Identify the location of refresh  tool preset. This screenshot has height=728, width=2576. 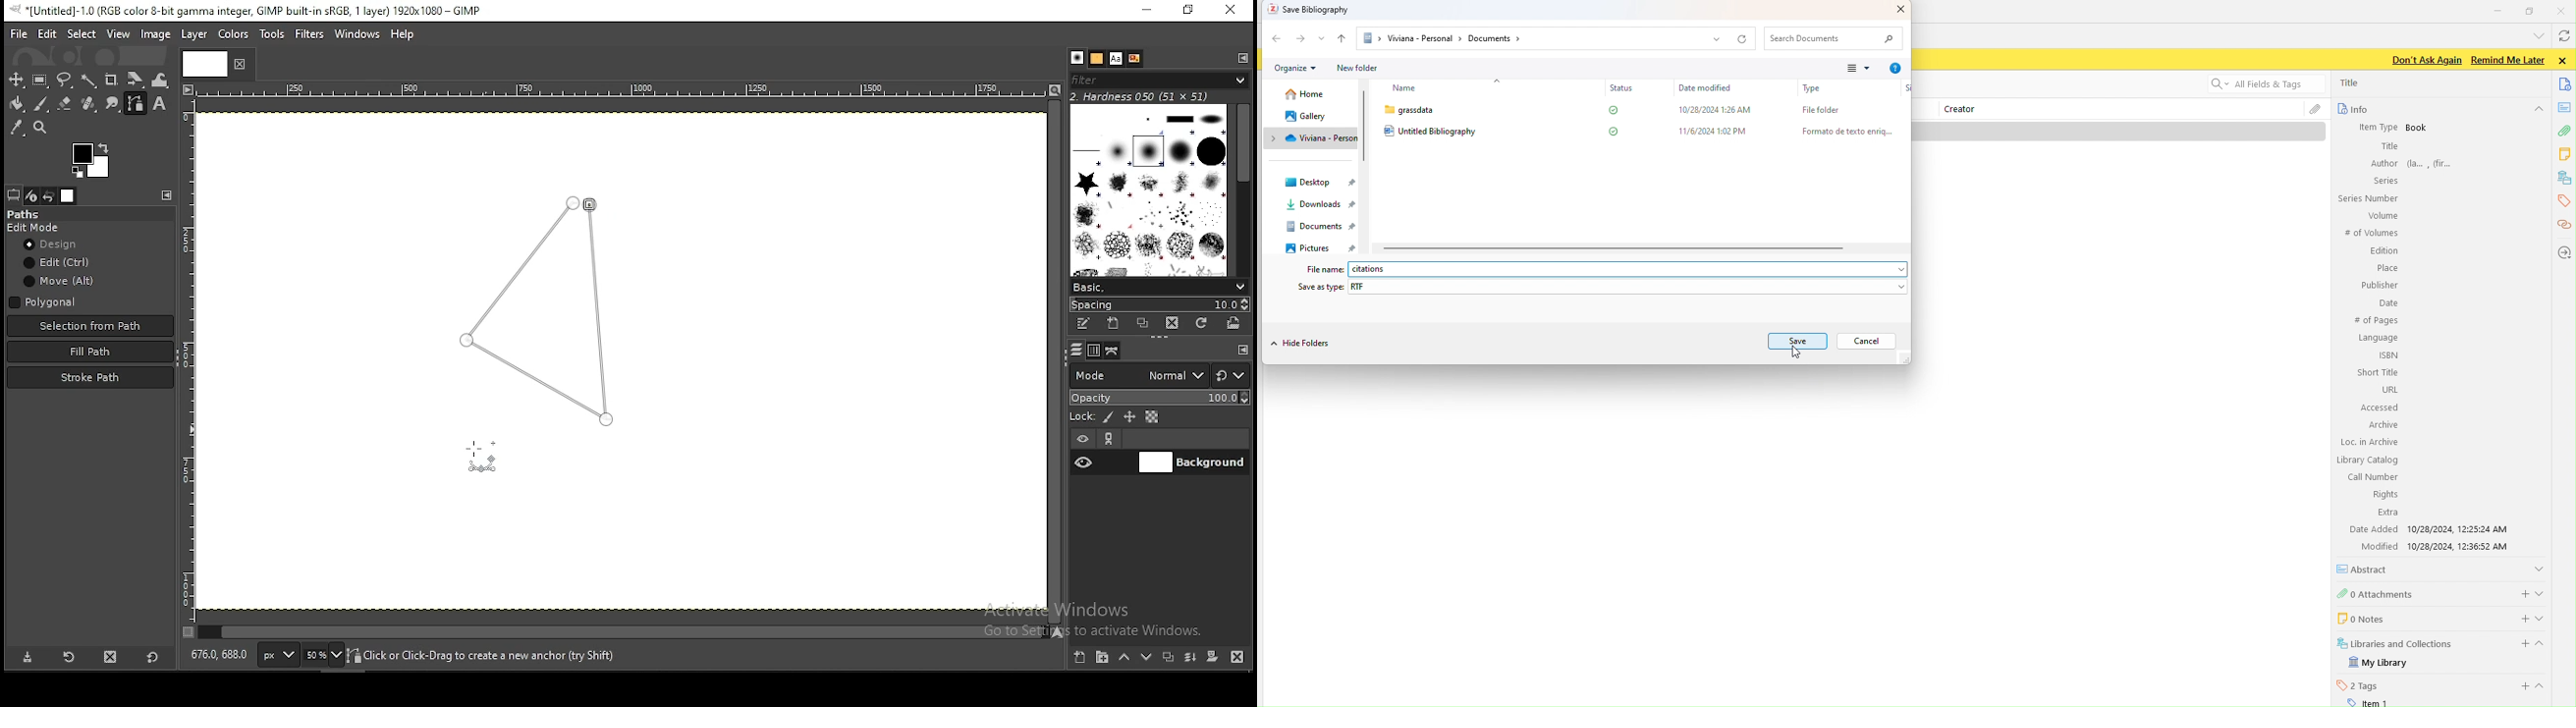
(68, 659).